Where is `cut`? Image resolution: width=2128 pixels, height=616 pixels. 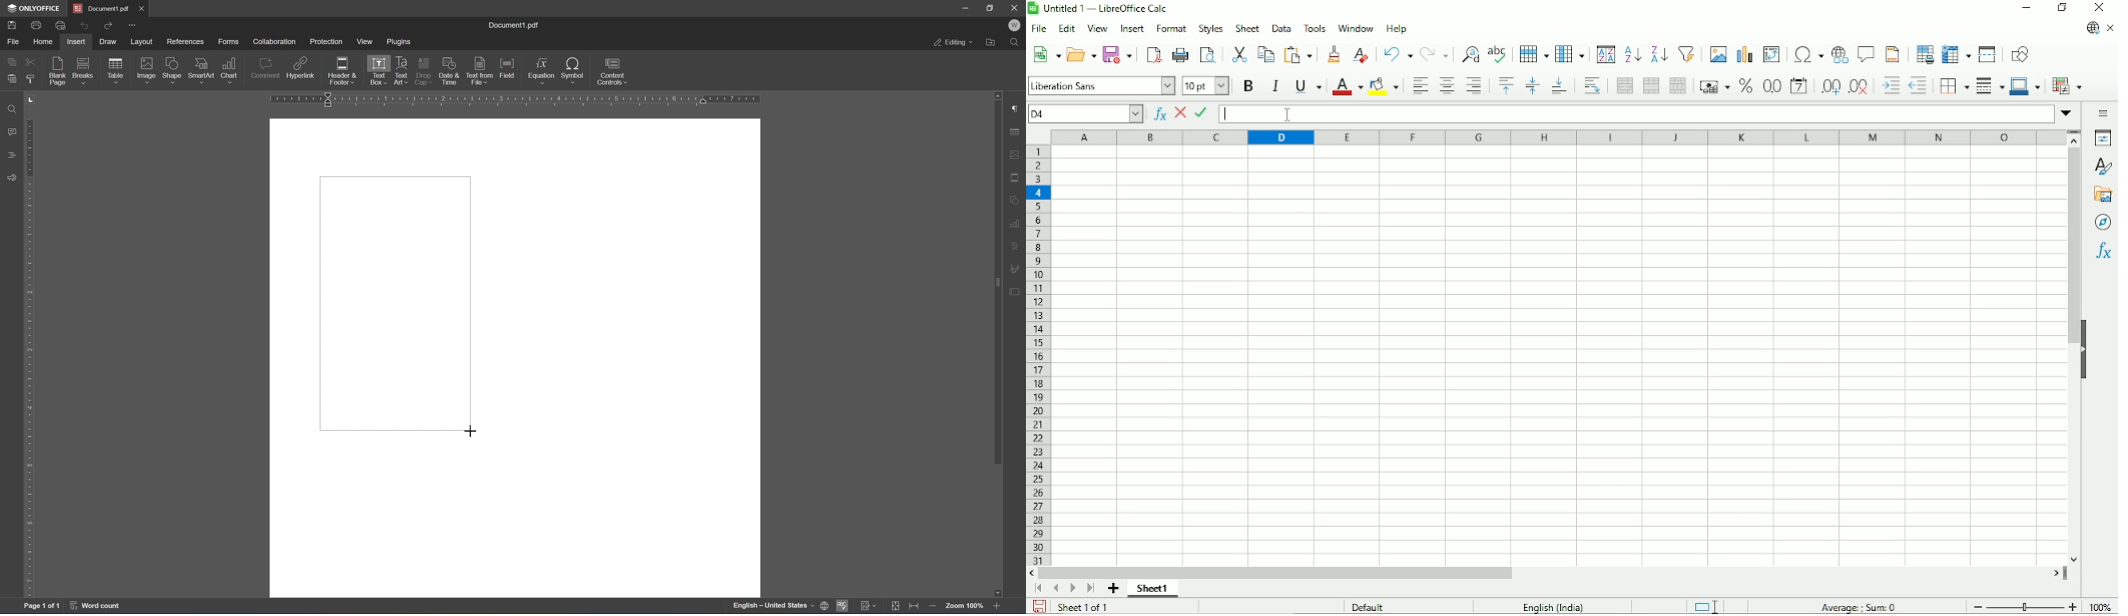
cut is located at coordinates (31, 61).